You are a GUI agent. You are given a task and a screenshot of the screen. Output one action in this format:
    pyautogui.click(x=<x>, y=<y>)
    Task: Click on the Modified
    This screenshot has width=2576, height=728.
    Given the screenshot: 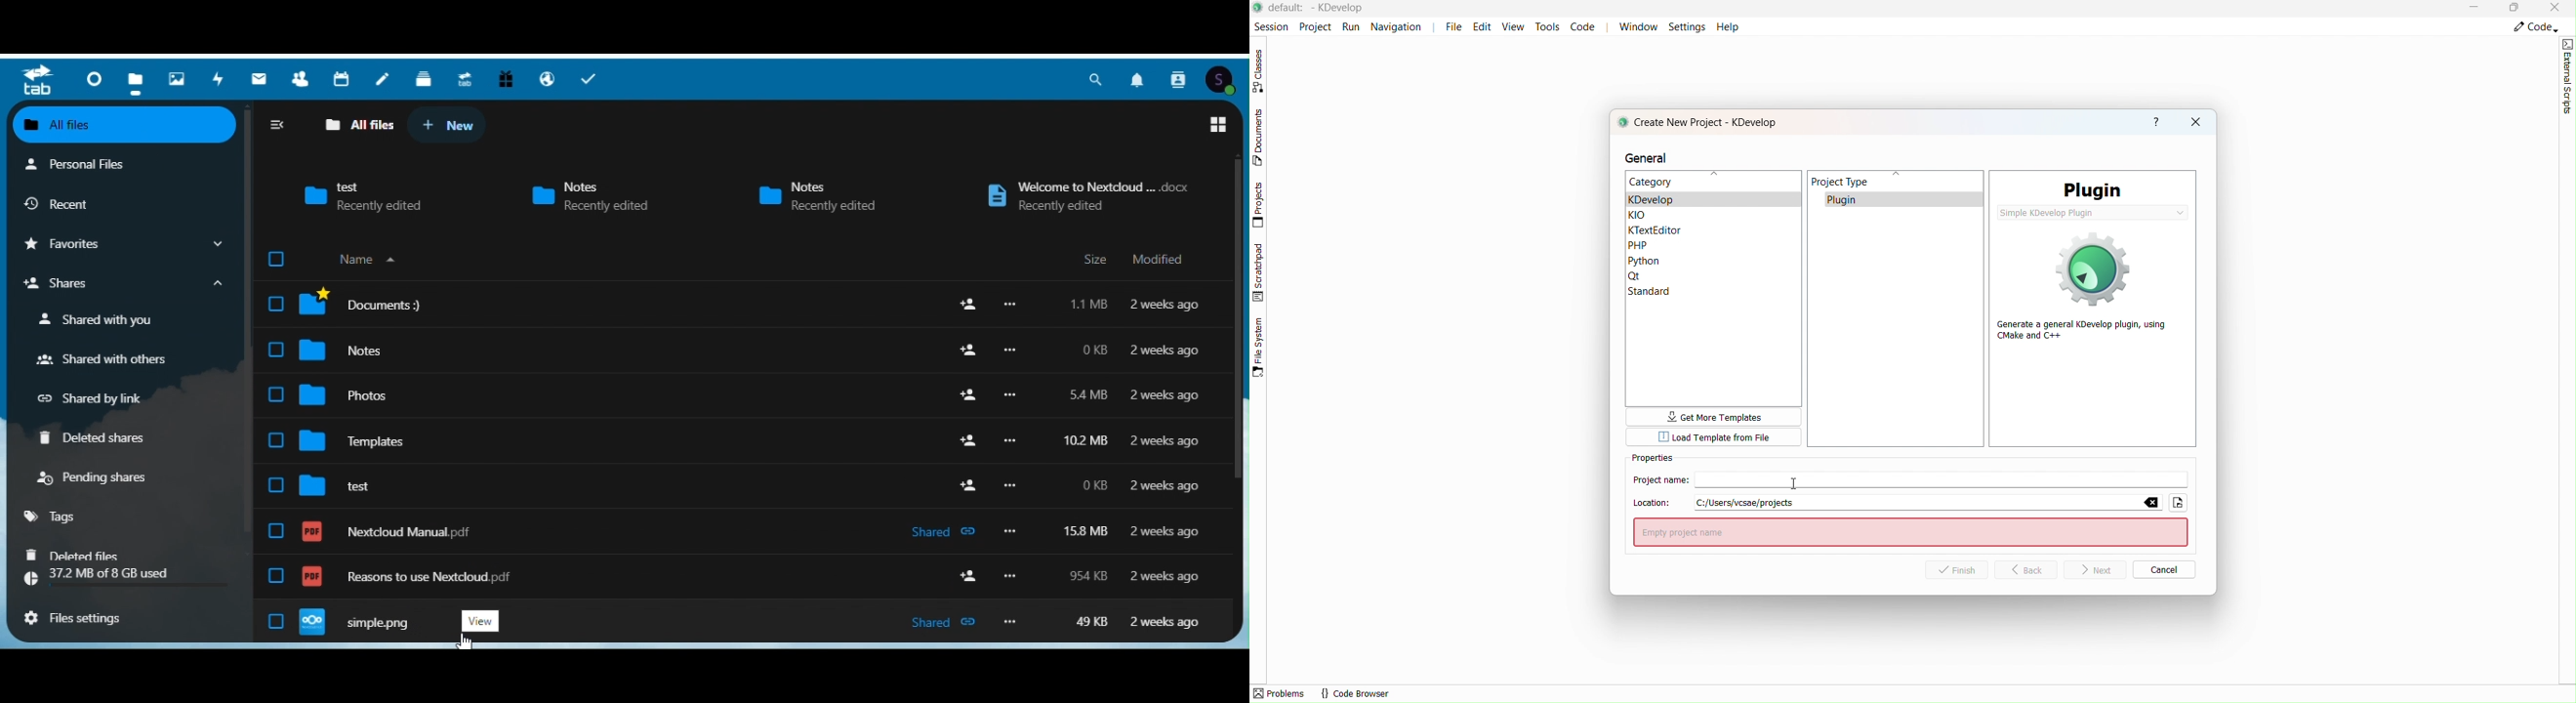 What is the action you would take?
    pyautogui.click(x=1155, y=259)
    